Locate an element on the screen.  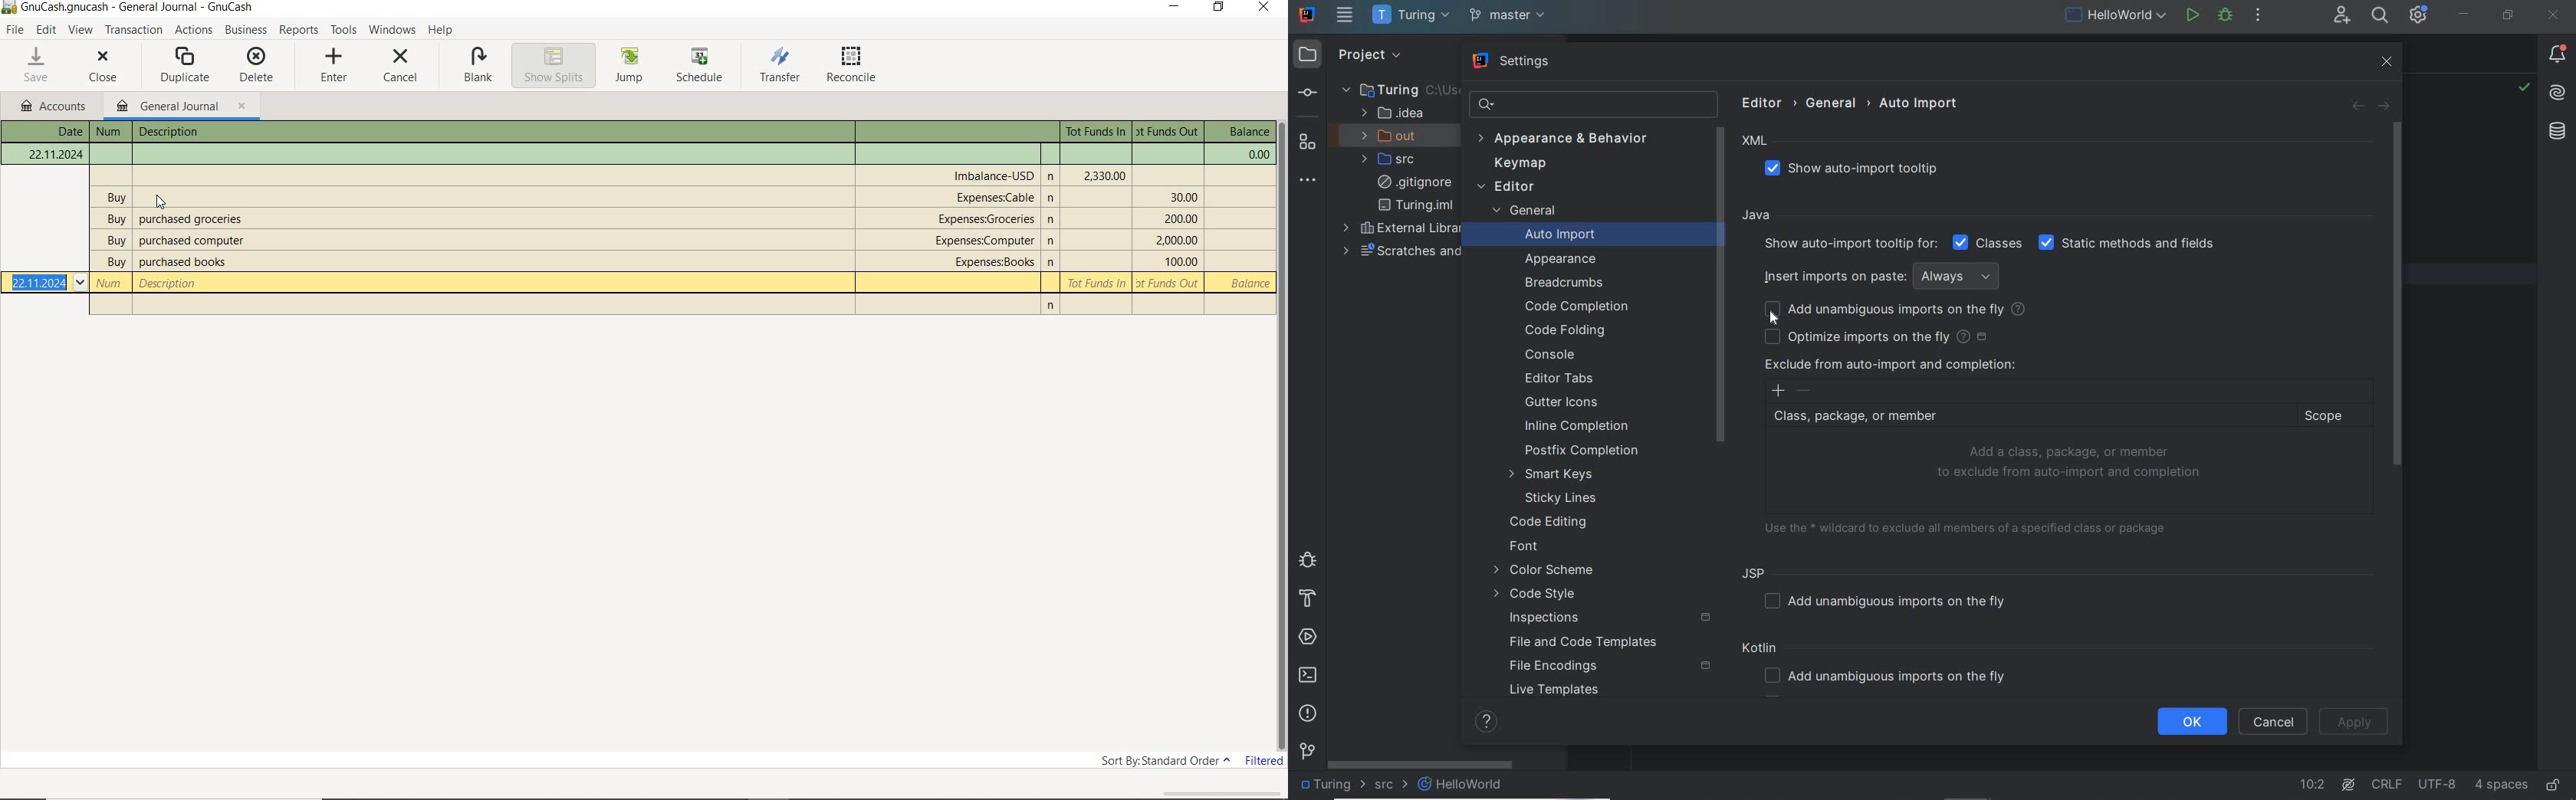
HELP is located at coordinates (442, 31).